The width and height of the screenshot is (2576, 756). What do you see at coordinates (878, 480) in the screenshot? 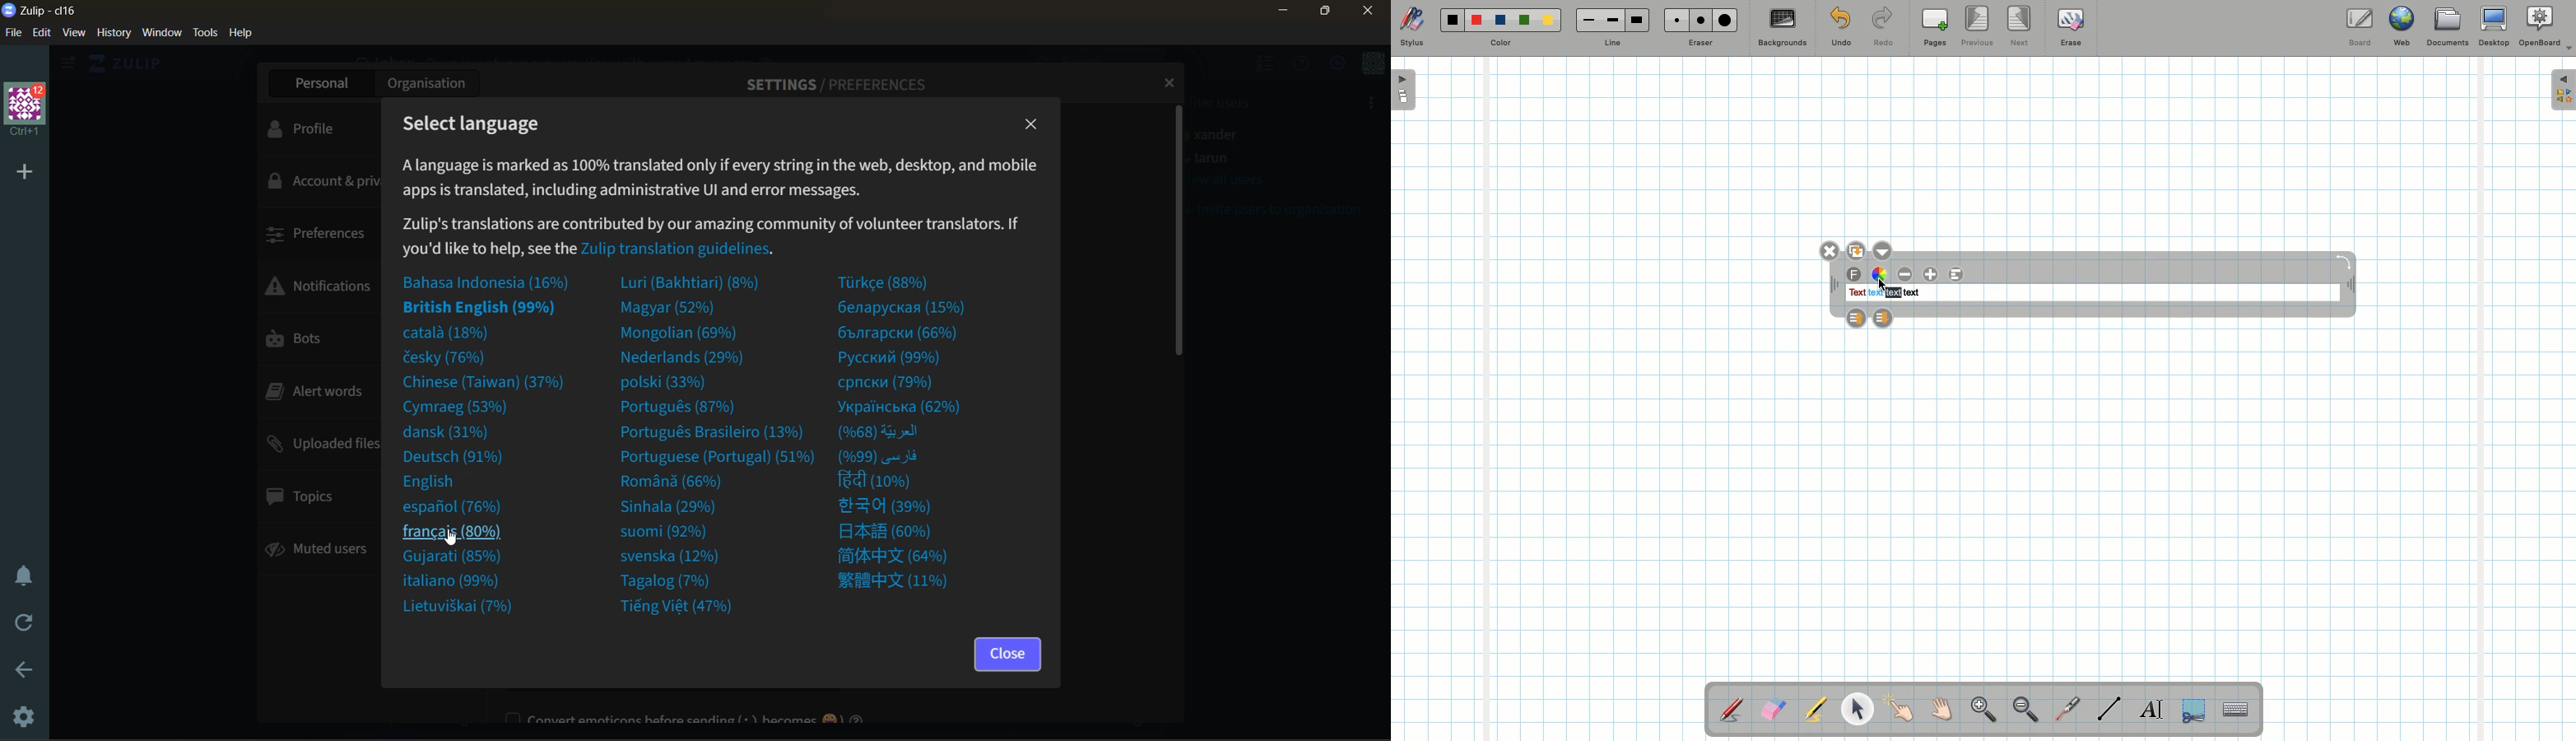
I see `hindi` at bounding box center [878, 480].